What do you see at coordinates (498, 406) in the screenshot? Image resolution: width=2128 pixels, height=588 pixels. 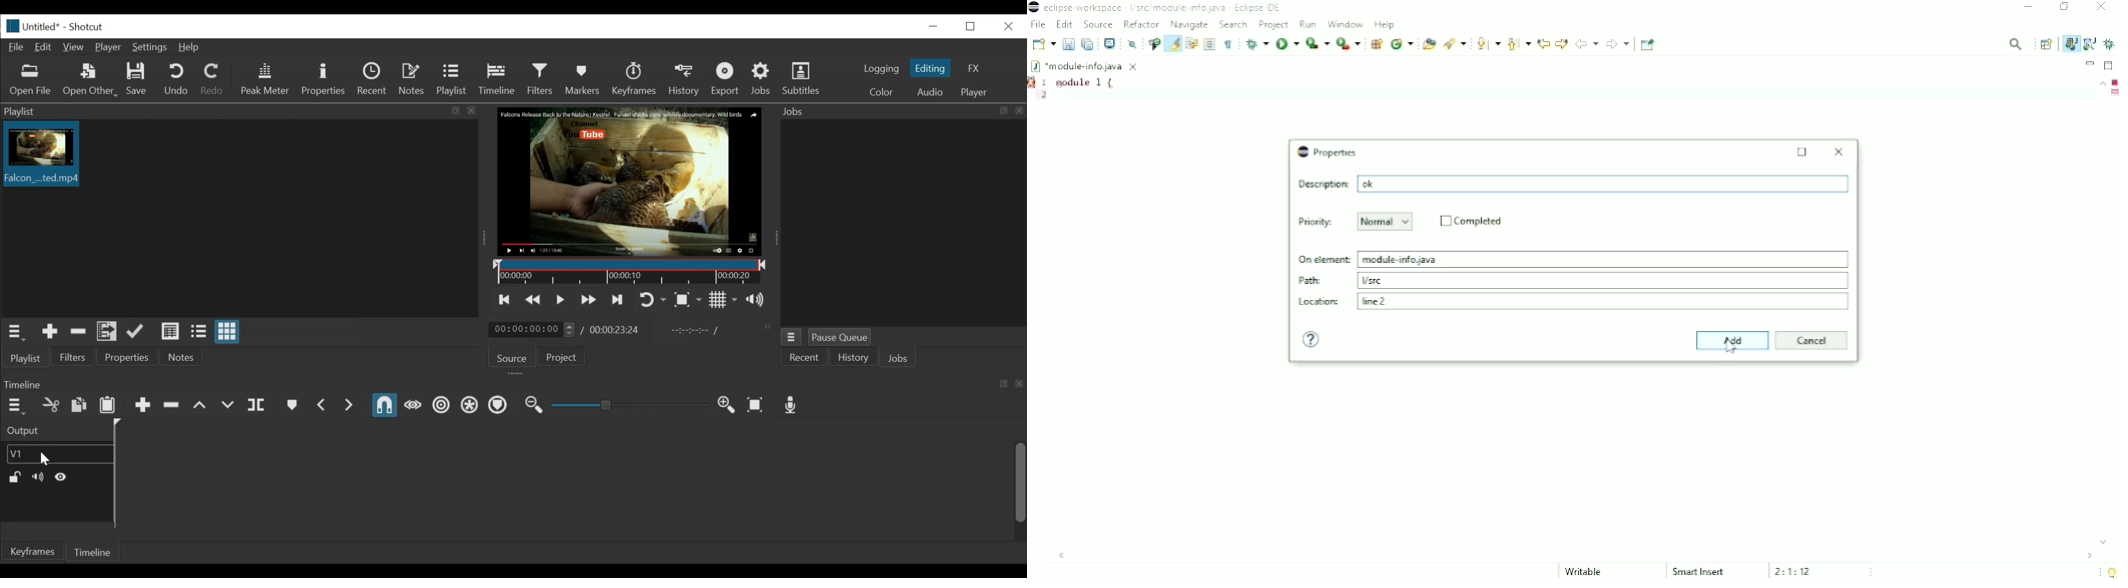 I see `Ripple Markers` at bounding box center [498, 406].